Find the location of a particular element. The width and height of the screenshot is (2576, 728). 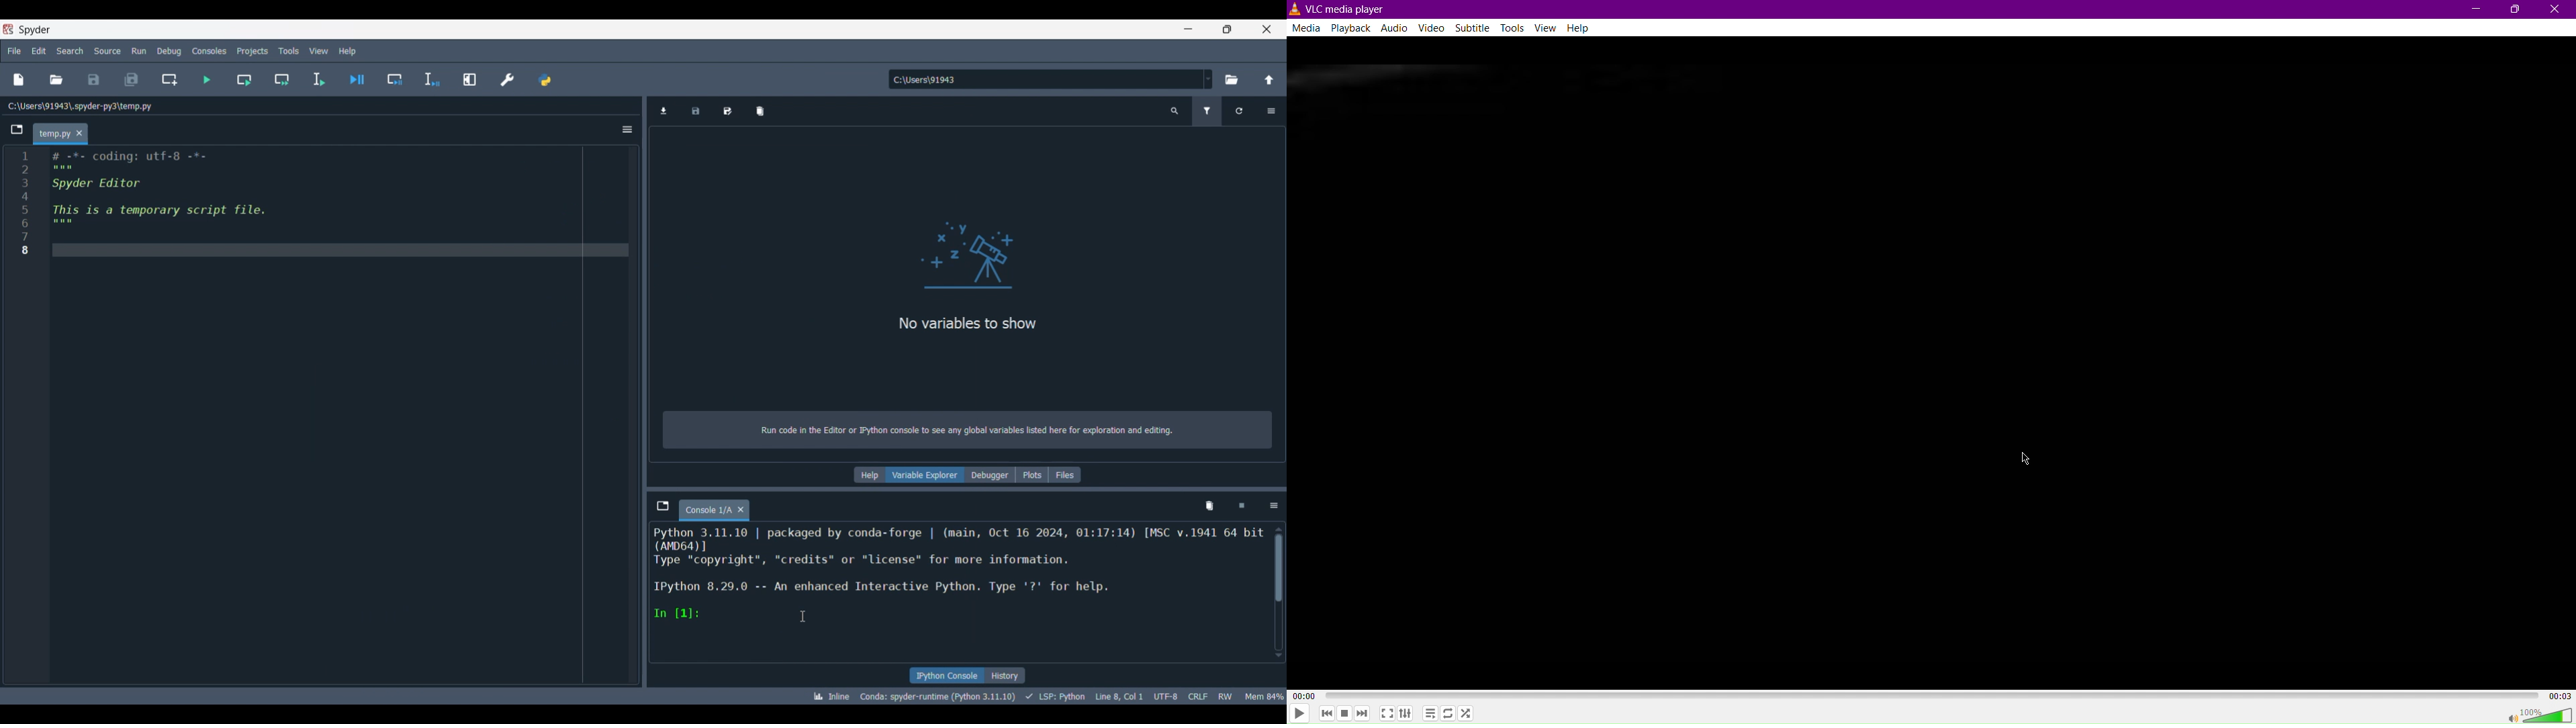

Files is located at coordinates (1065, 475).